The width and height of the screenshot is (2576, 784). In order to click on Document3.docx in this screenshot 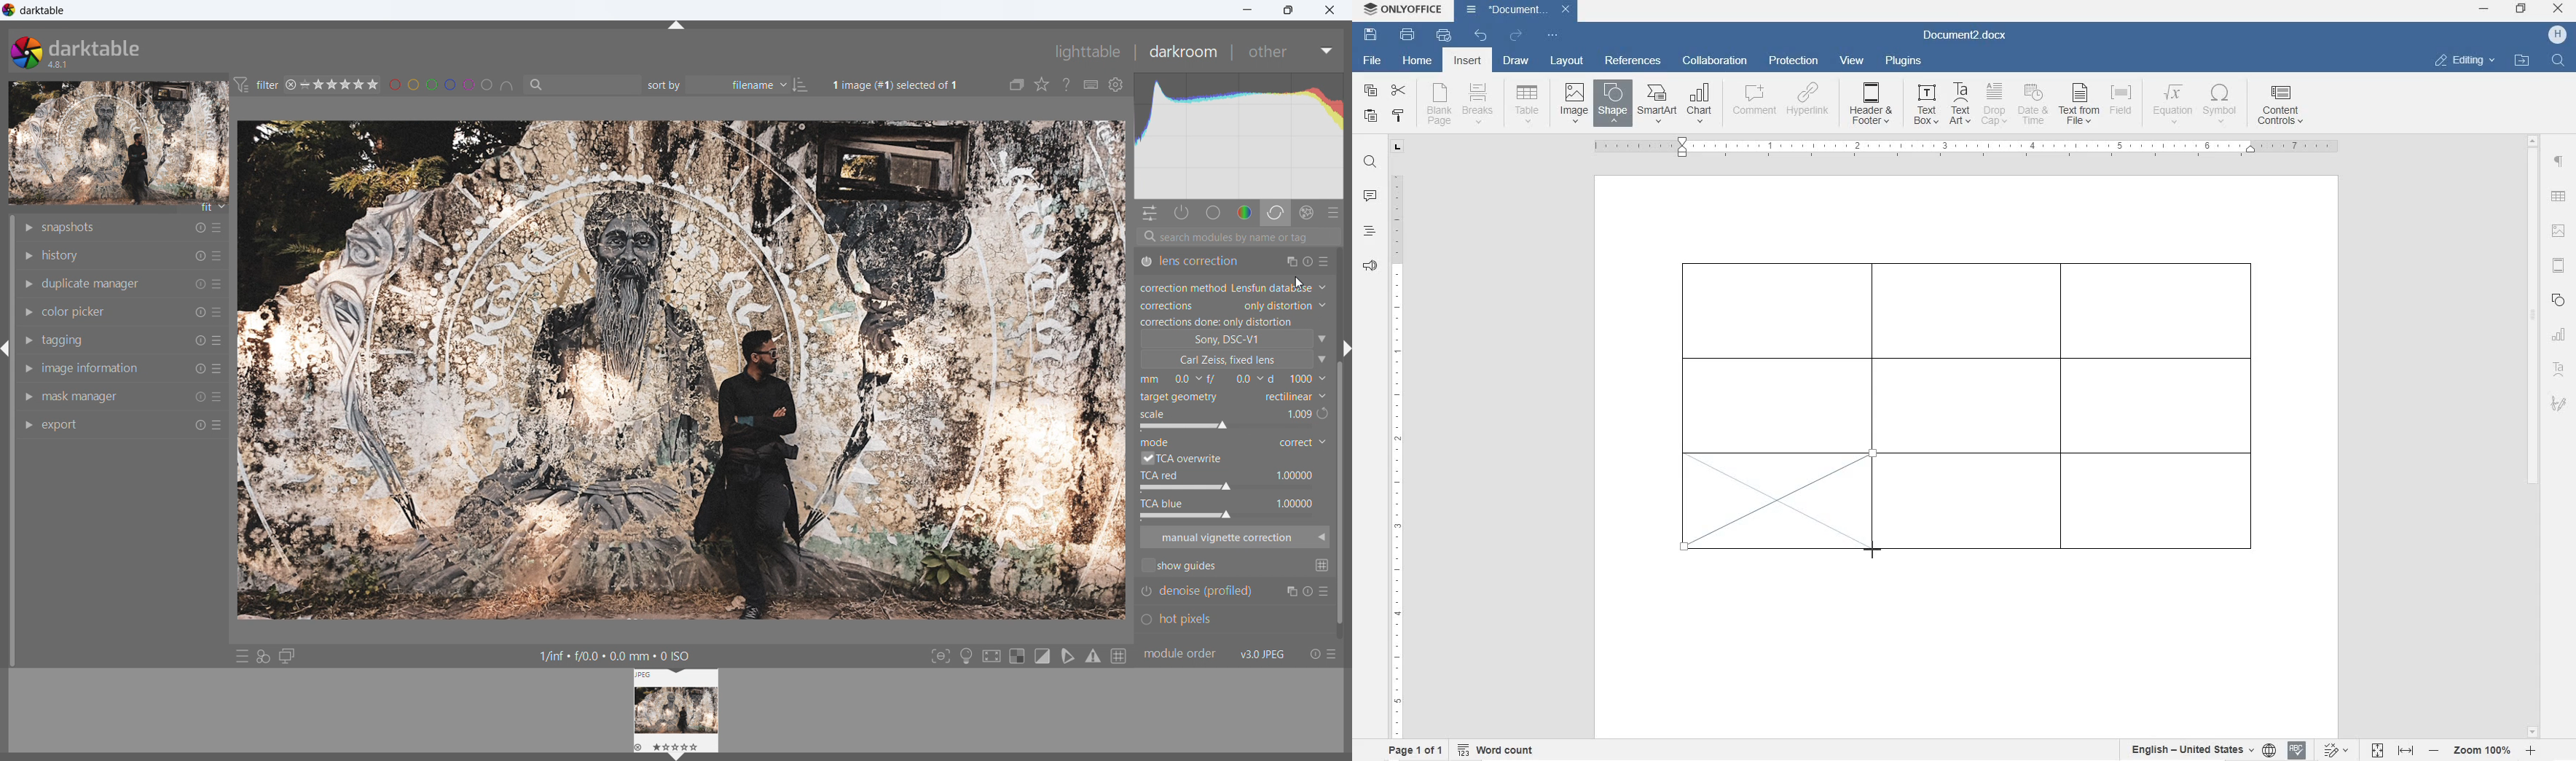, I will do `click(1969, 36)`.